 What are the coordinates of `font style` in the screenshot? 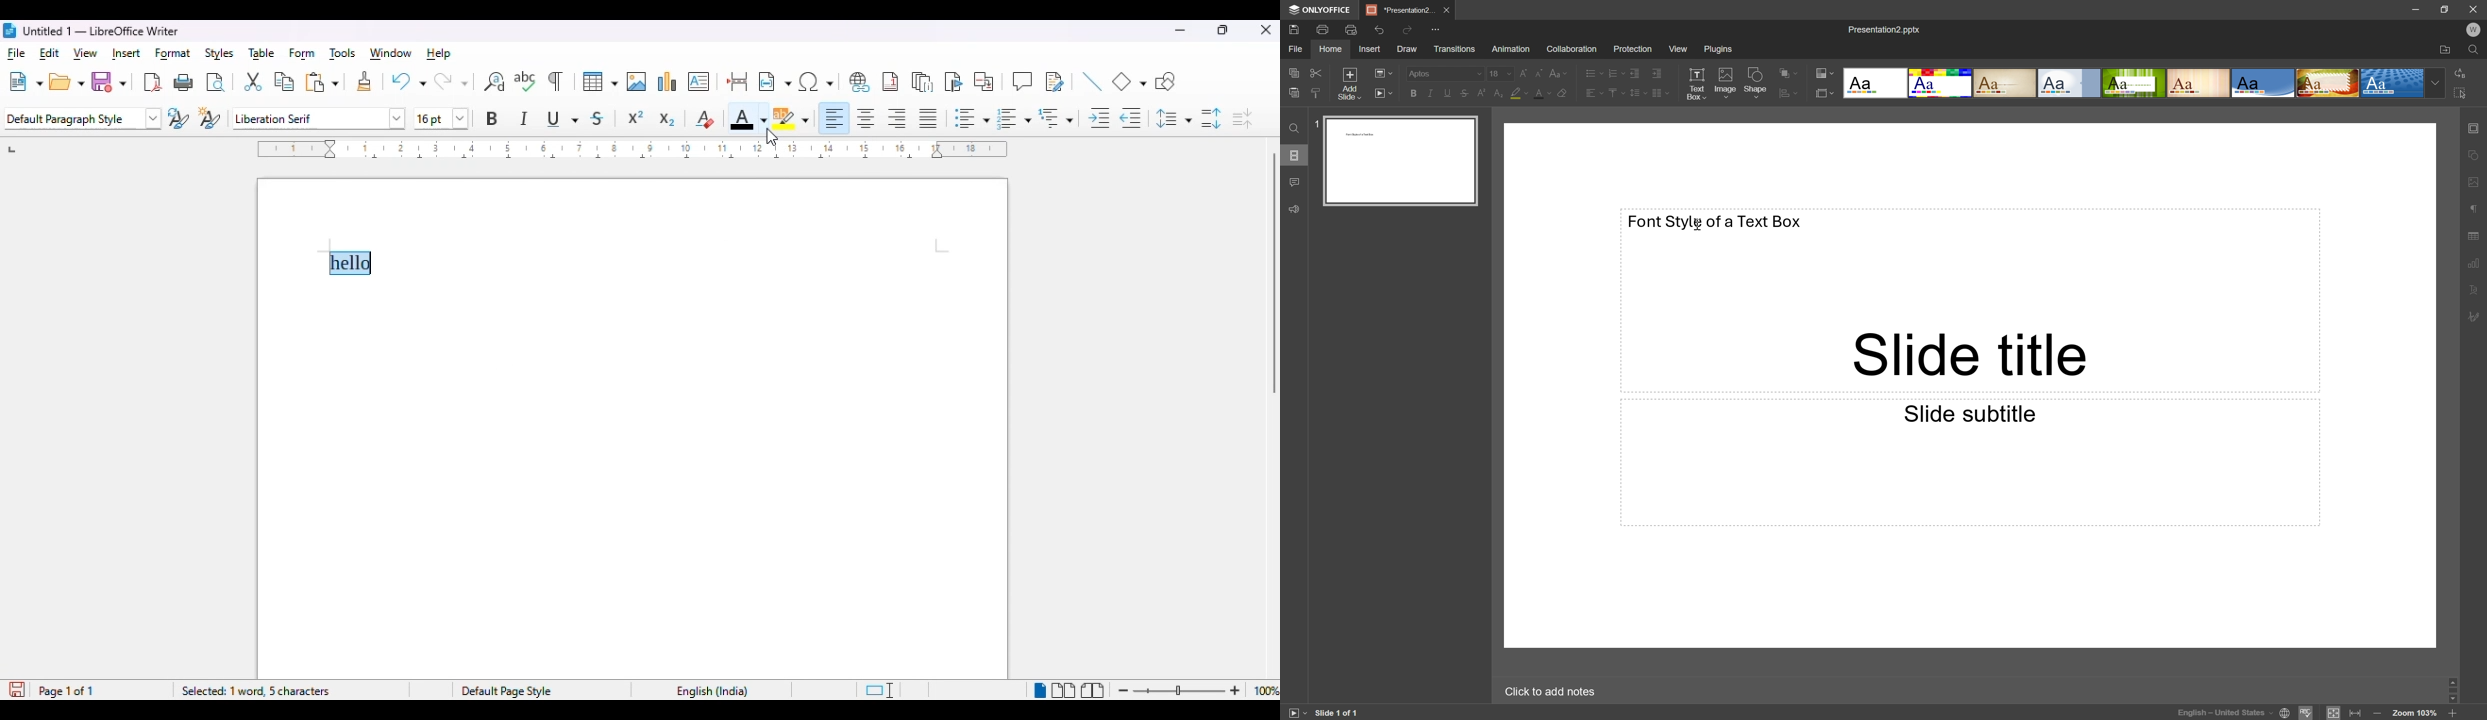 It's located at (319, 118).